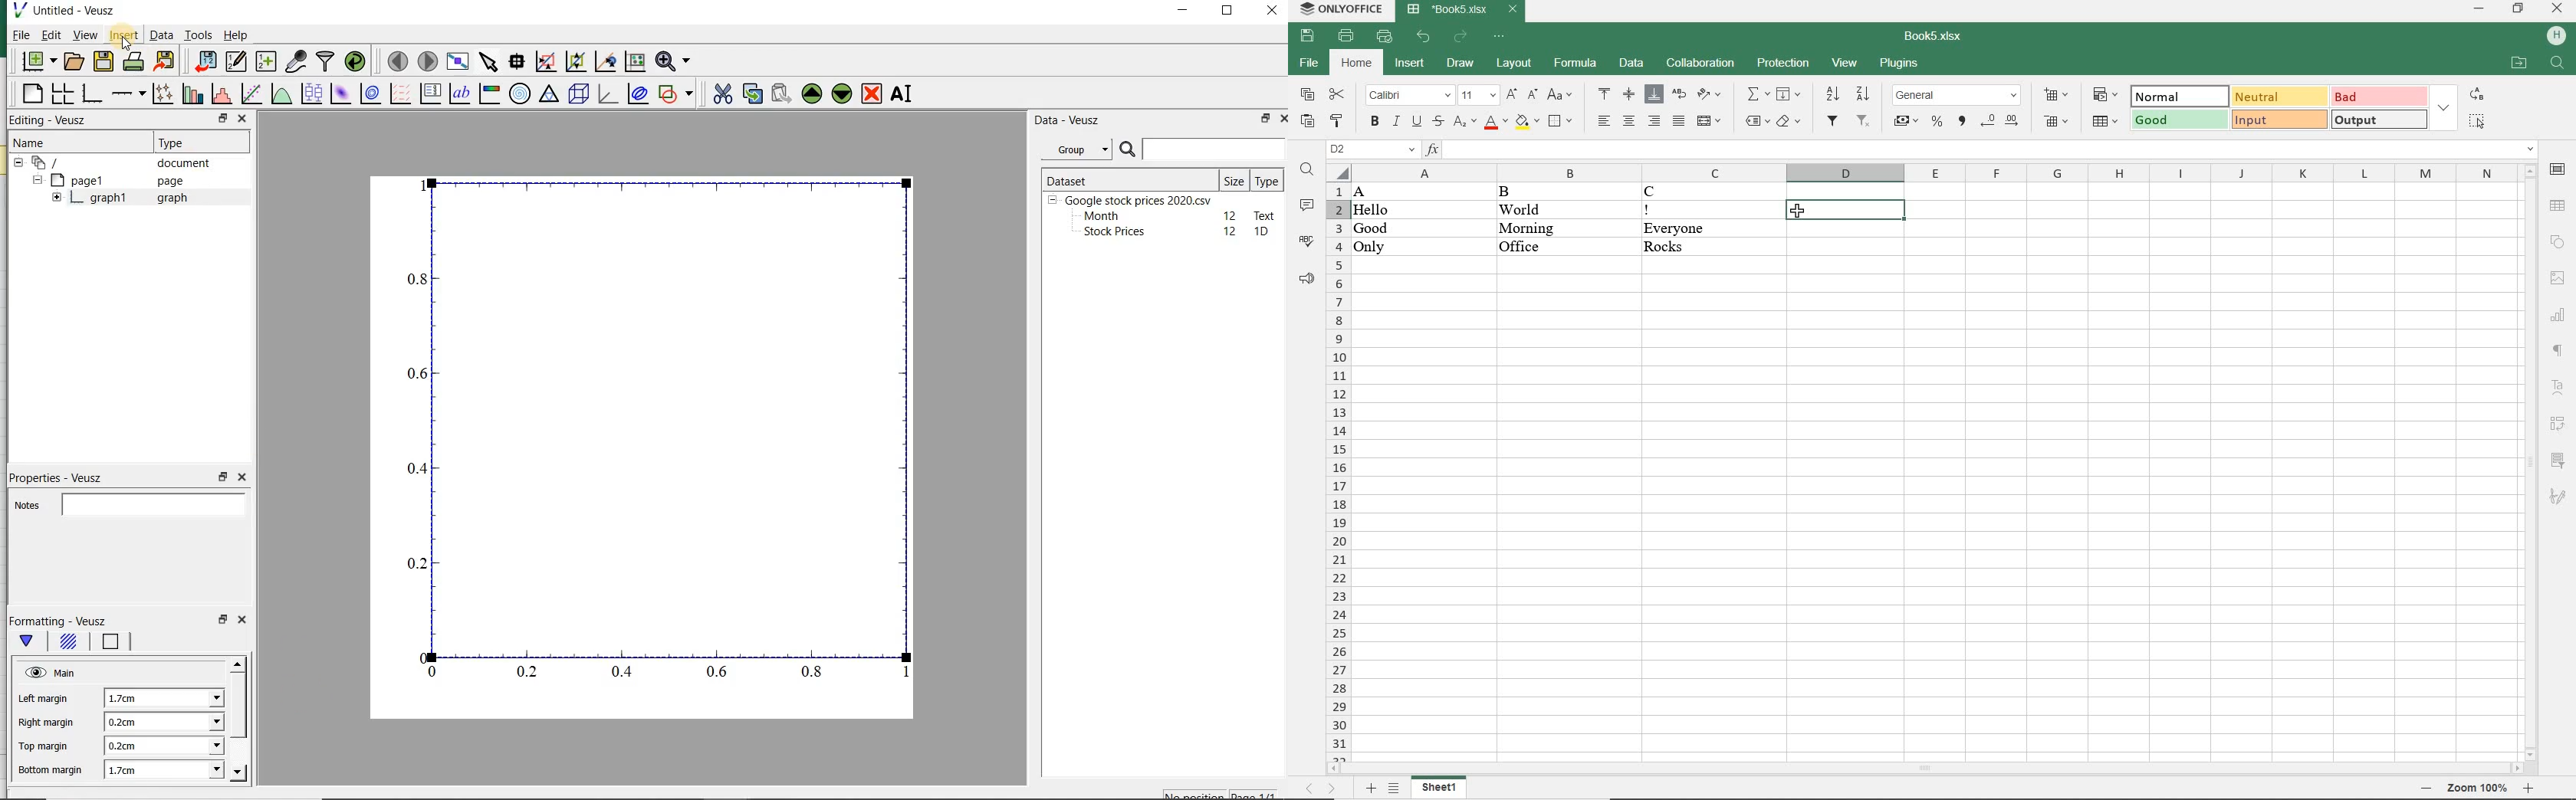  What do you see at coordinates (1532, 97) in the screenshot?
I see `decrement font size` at bounding box center [1532, 97].